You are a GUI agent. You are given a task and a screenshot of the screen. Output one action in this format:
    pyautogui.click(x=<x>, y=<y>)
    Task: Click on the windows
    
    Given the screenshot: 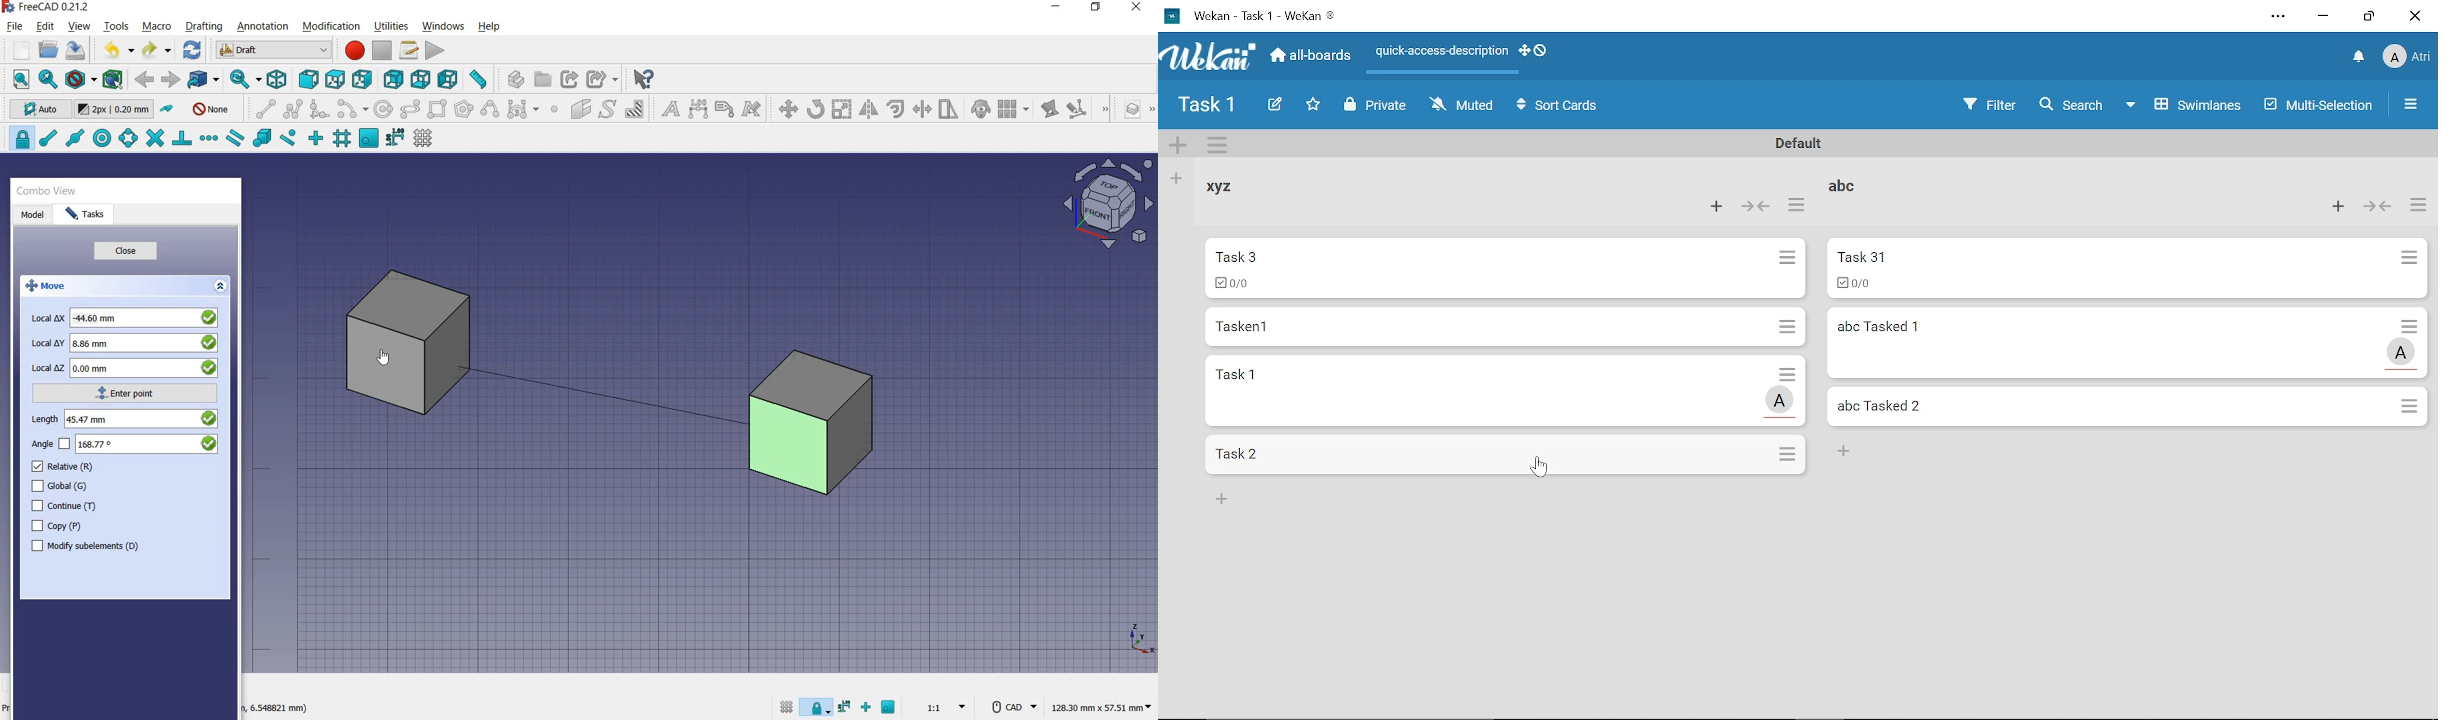 What is the action you would take?
    pyautogui.click(x=443, y=26)
    